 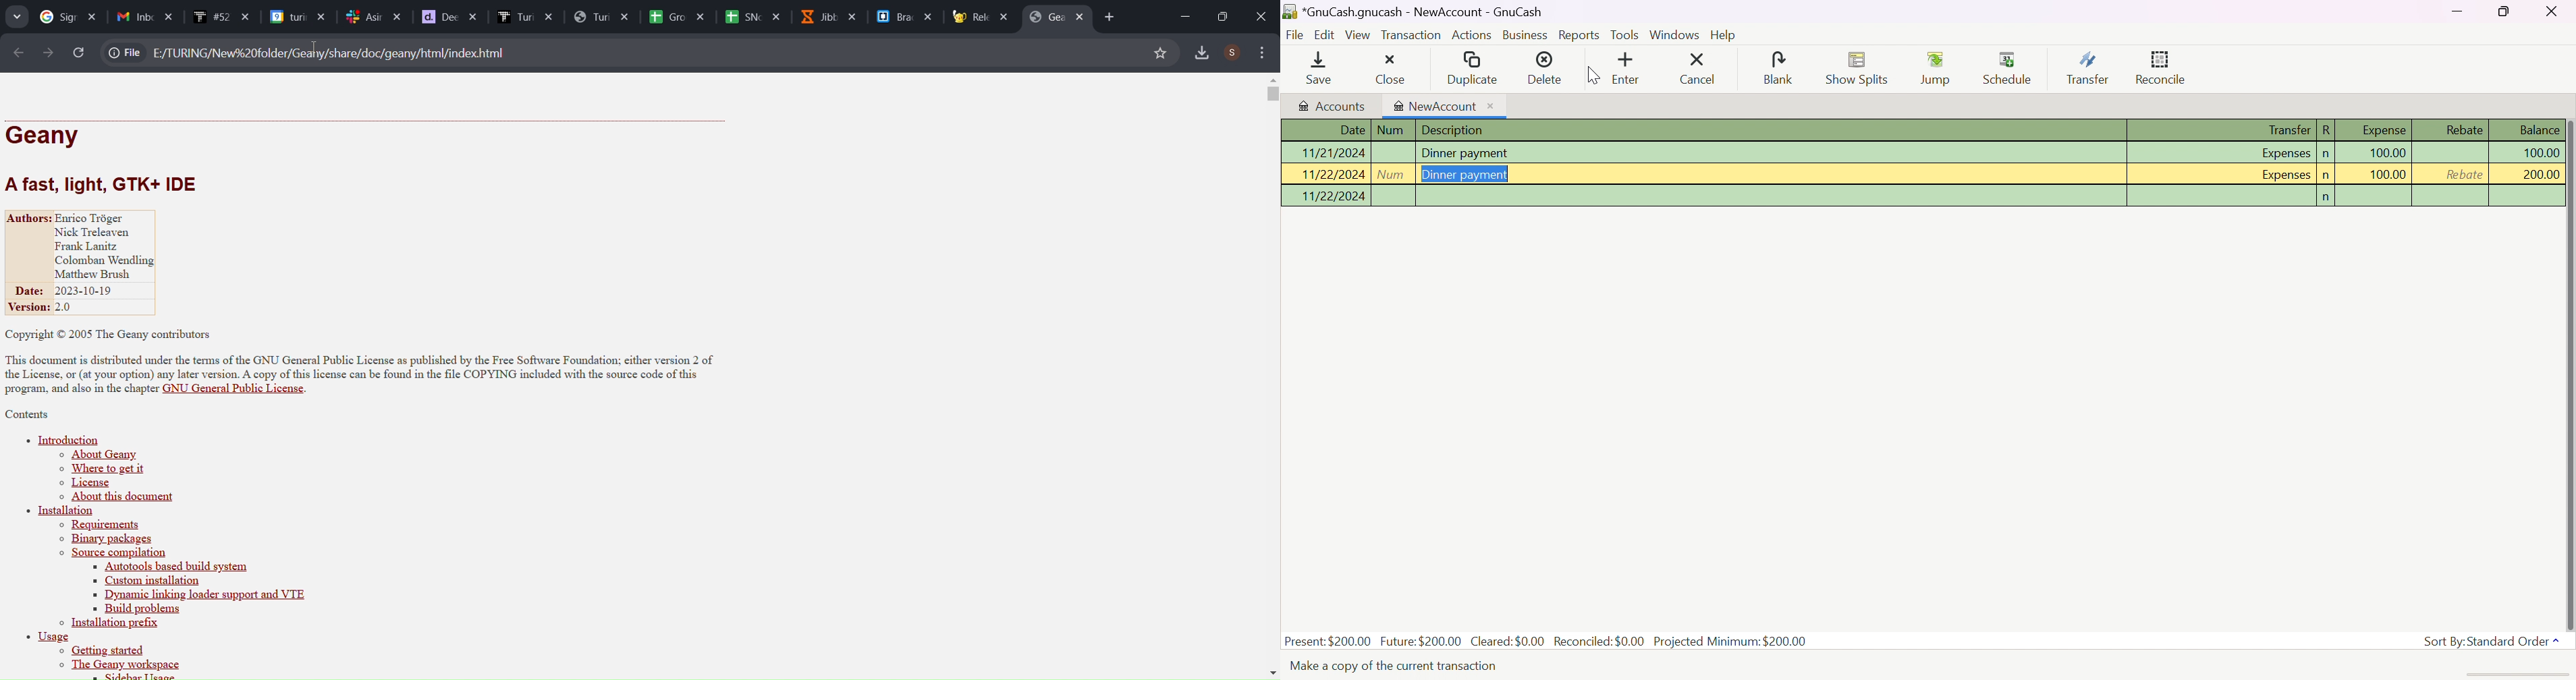 I want to click on Cursor, so click(x=1593, y=76).